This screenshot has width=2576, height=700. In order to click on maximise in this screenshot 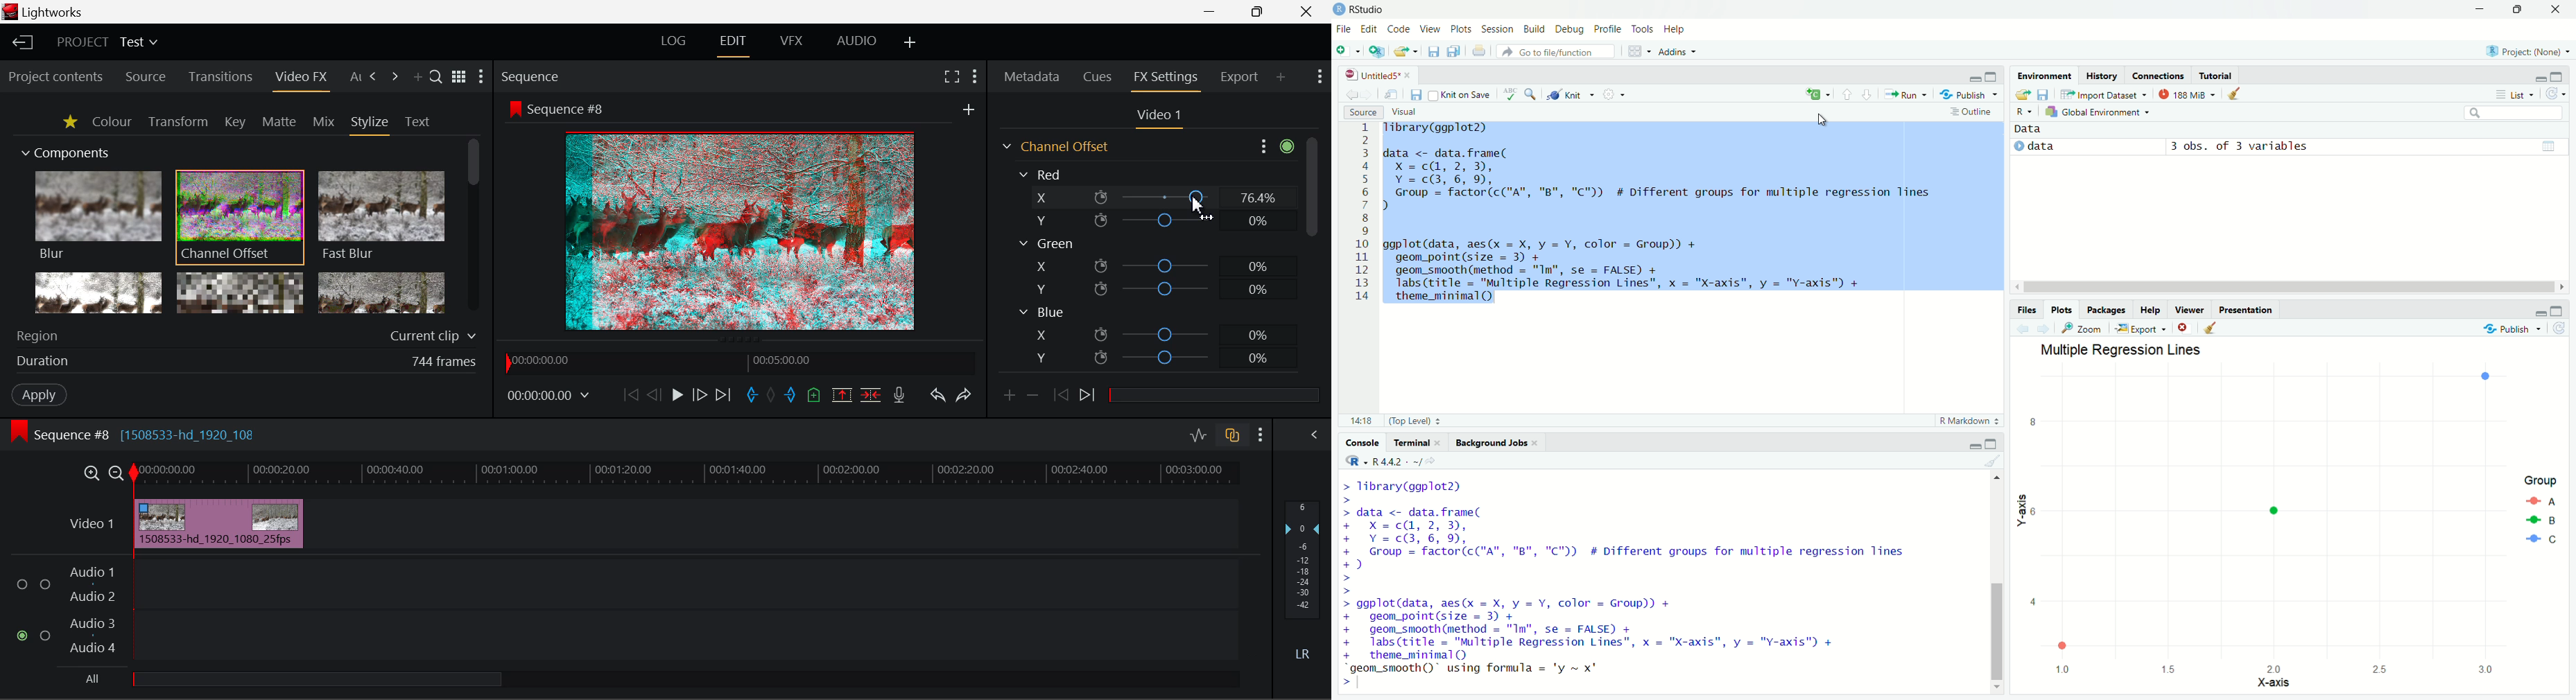, I will do `click(2562, 77)`.